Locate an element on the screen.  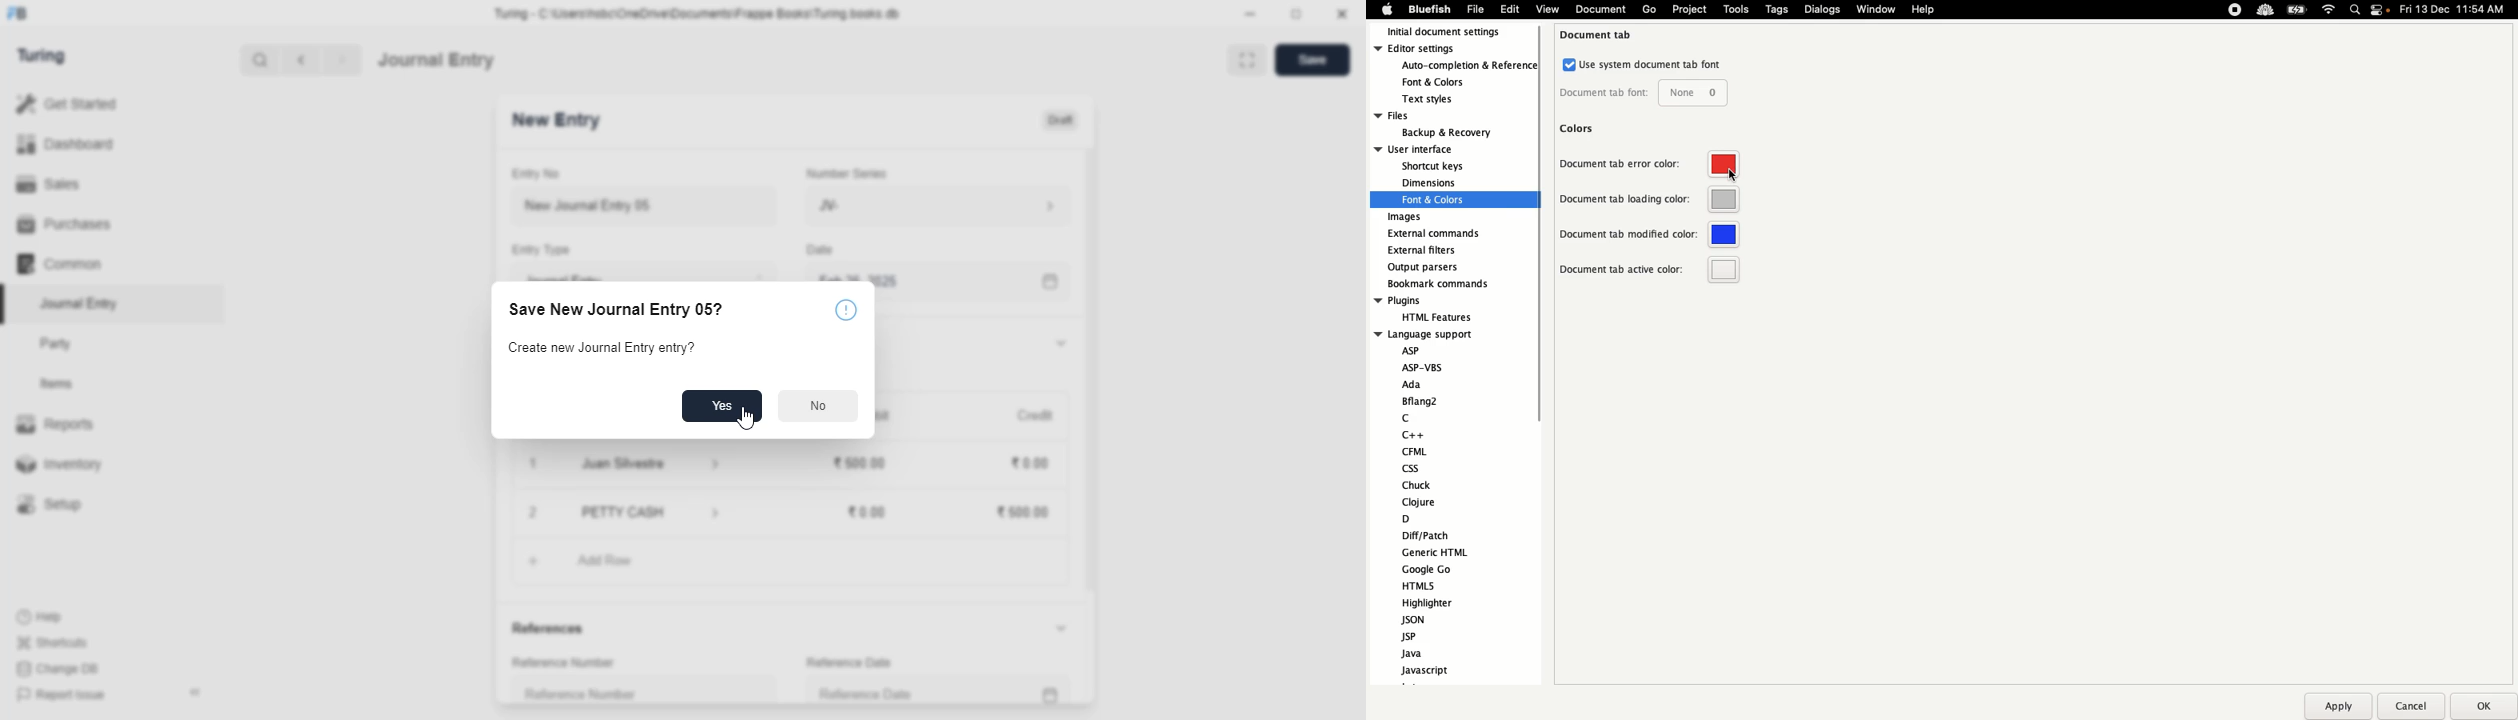
entry type is located at coordinates (541, 250).